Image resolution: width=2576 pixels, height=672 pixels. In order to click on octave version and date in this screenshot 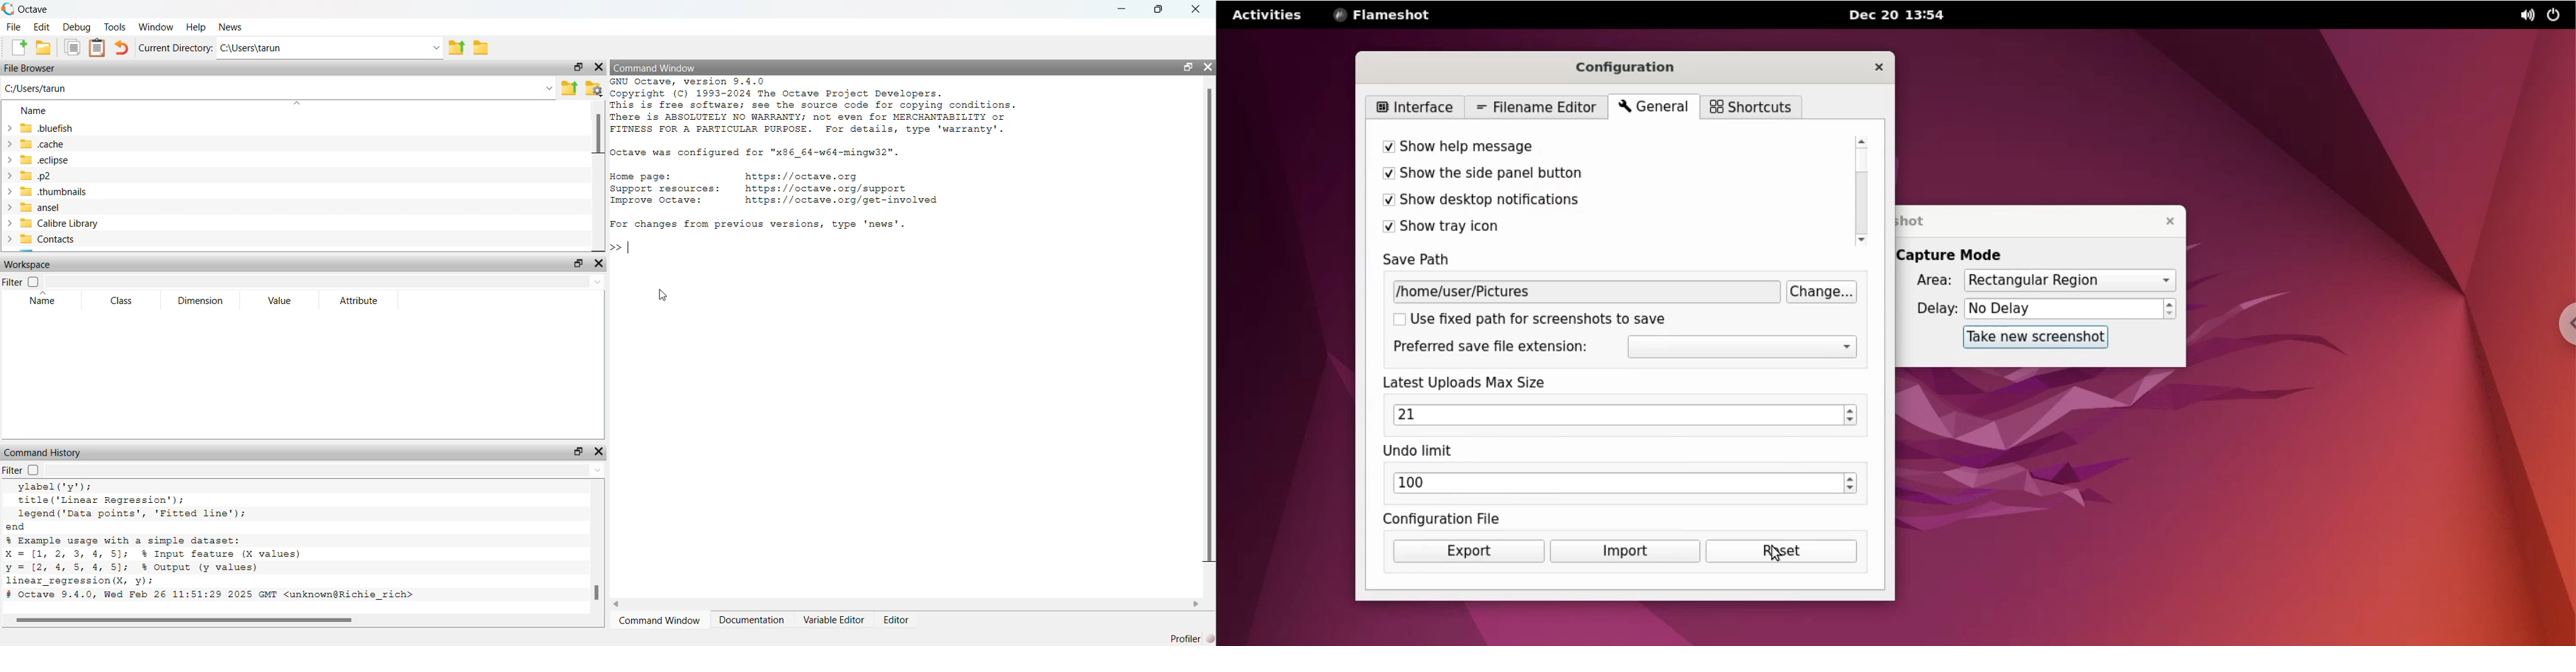, I will do `click(210, 595)`.